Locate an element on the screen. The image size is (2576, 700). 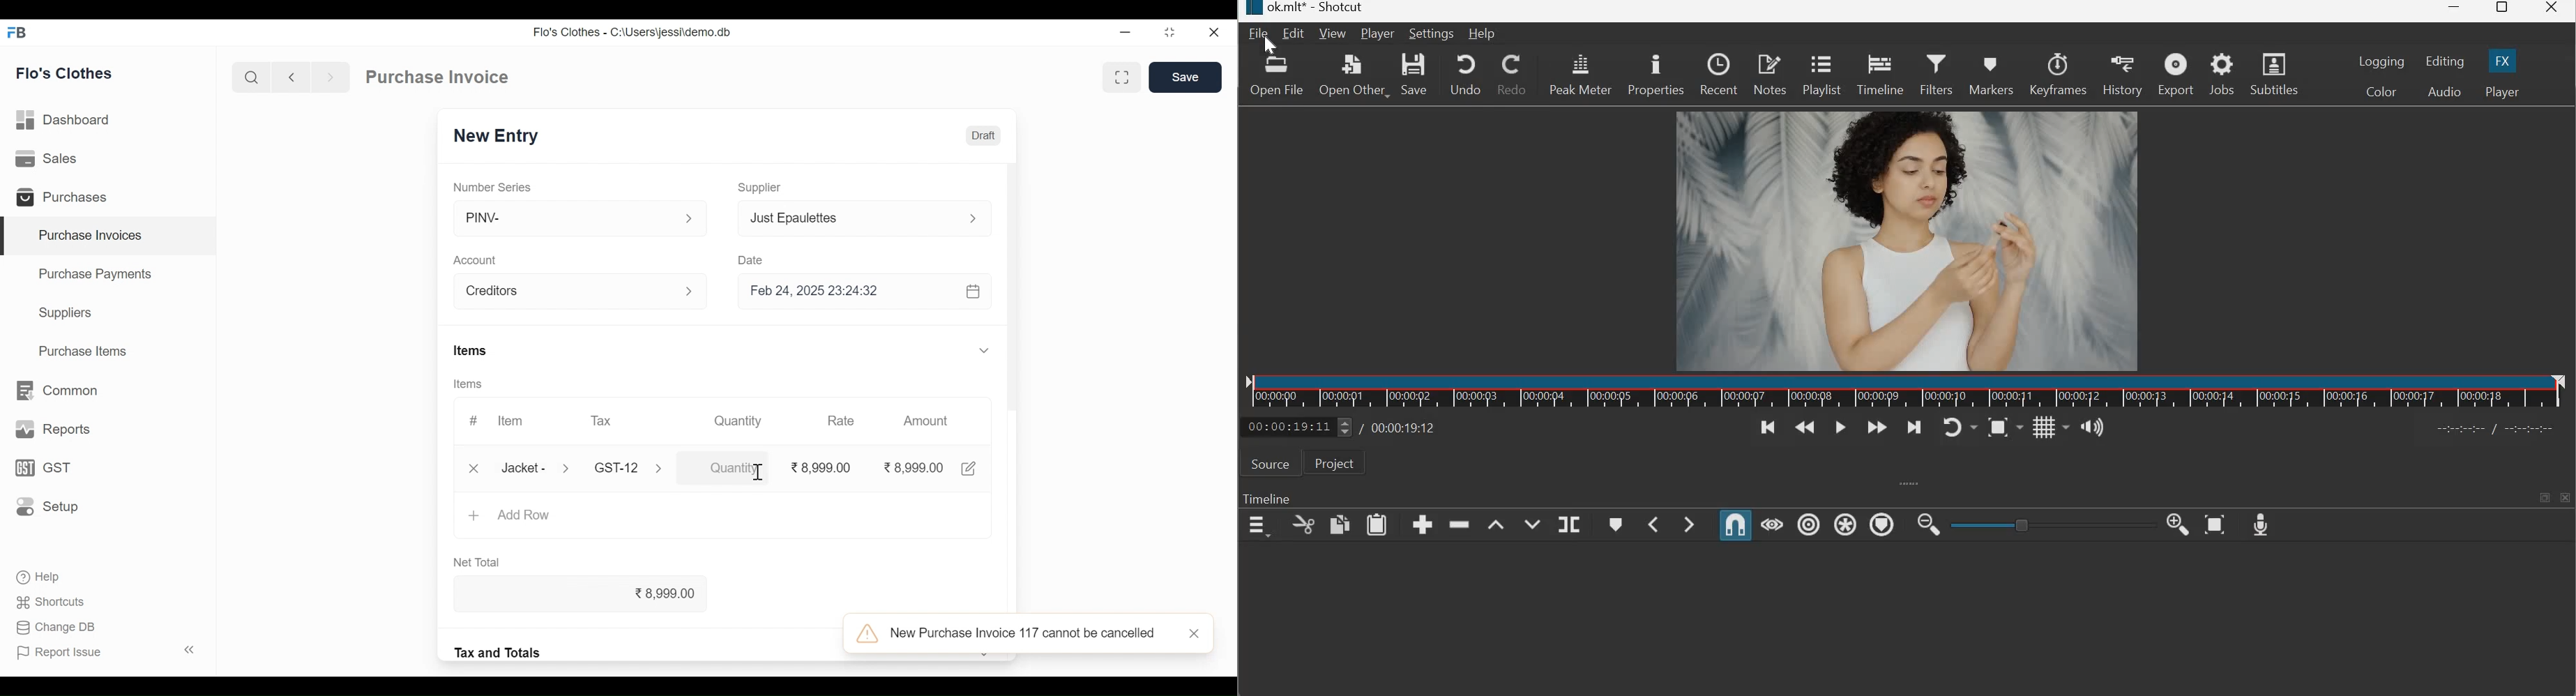
toggle is located at coordinates (2046, 523).